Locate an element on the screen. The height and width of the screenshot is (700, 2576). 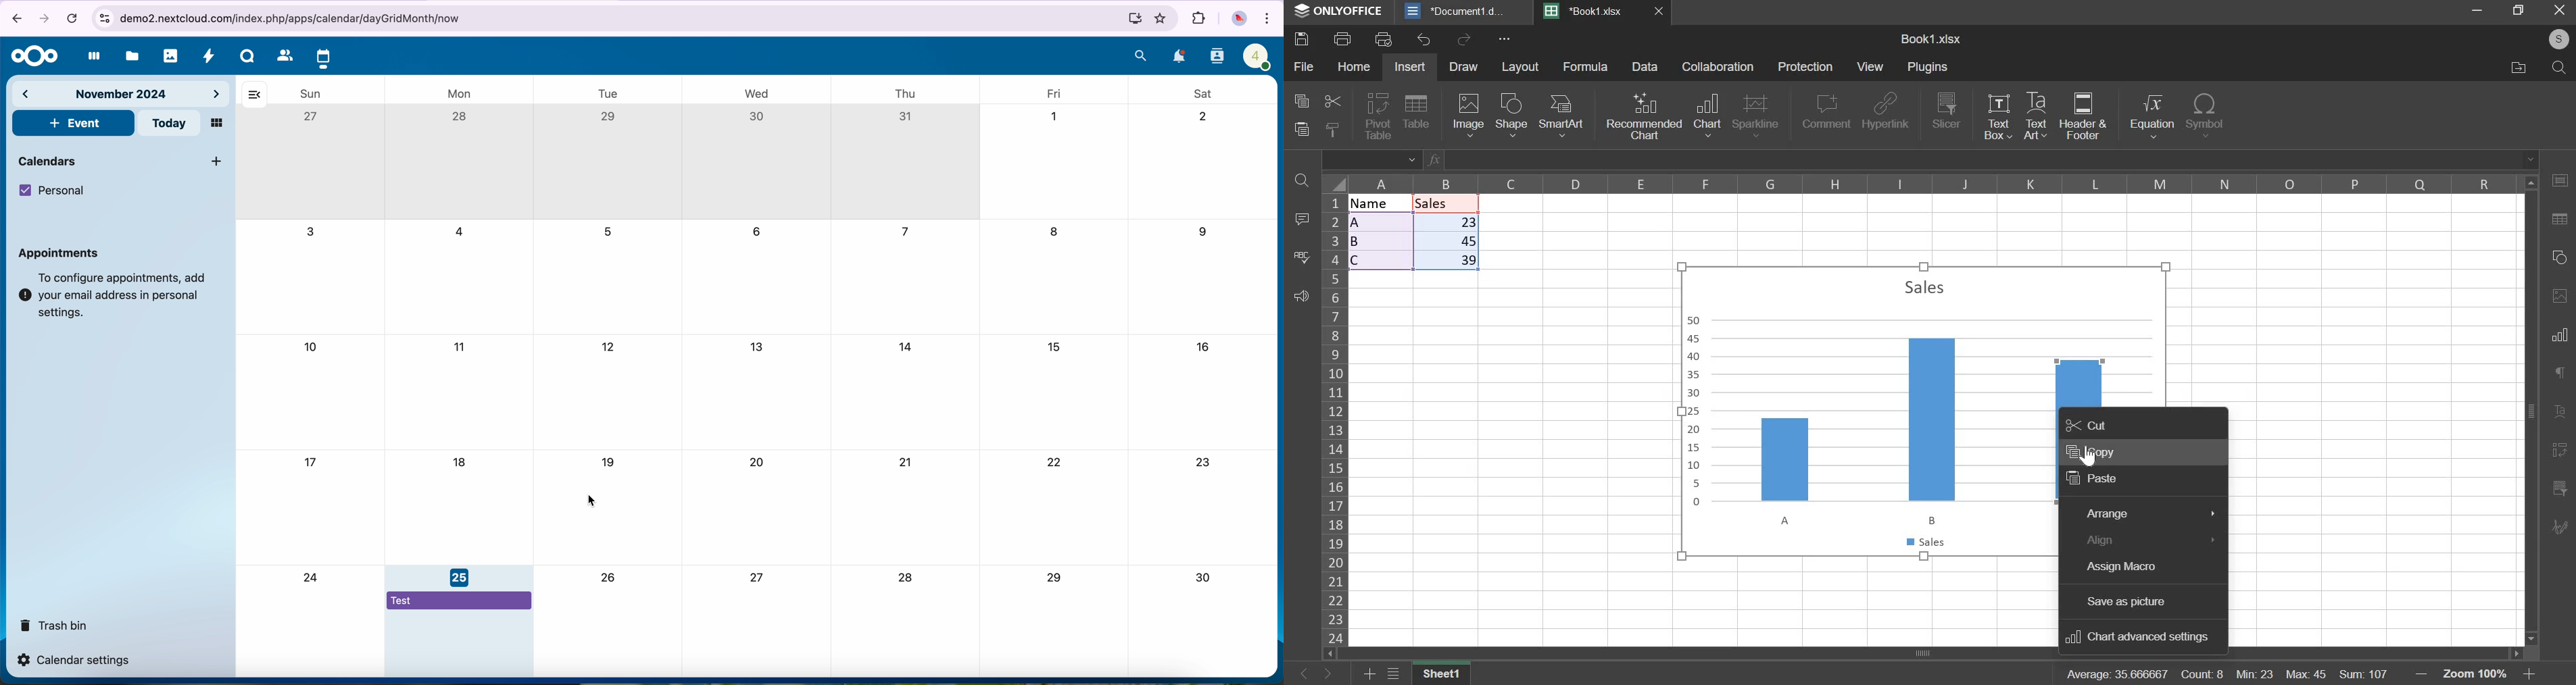
columns is located at coordinates (1920, 182).